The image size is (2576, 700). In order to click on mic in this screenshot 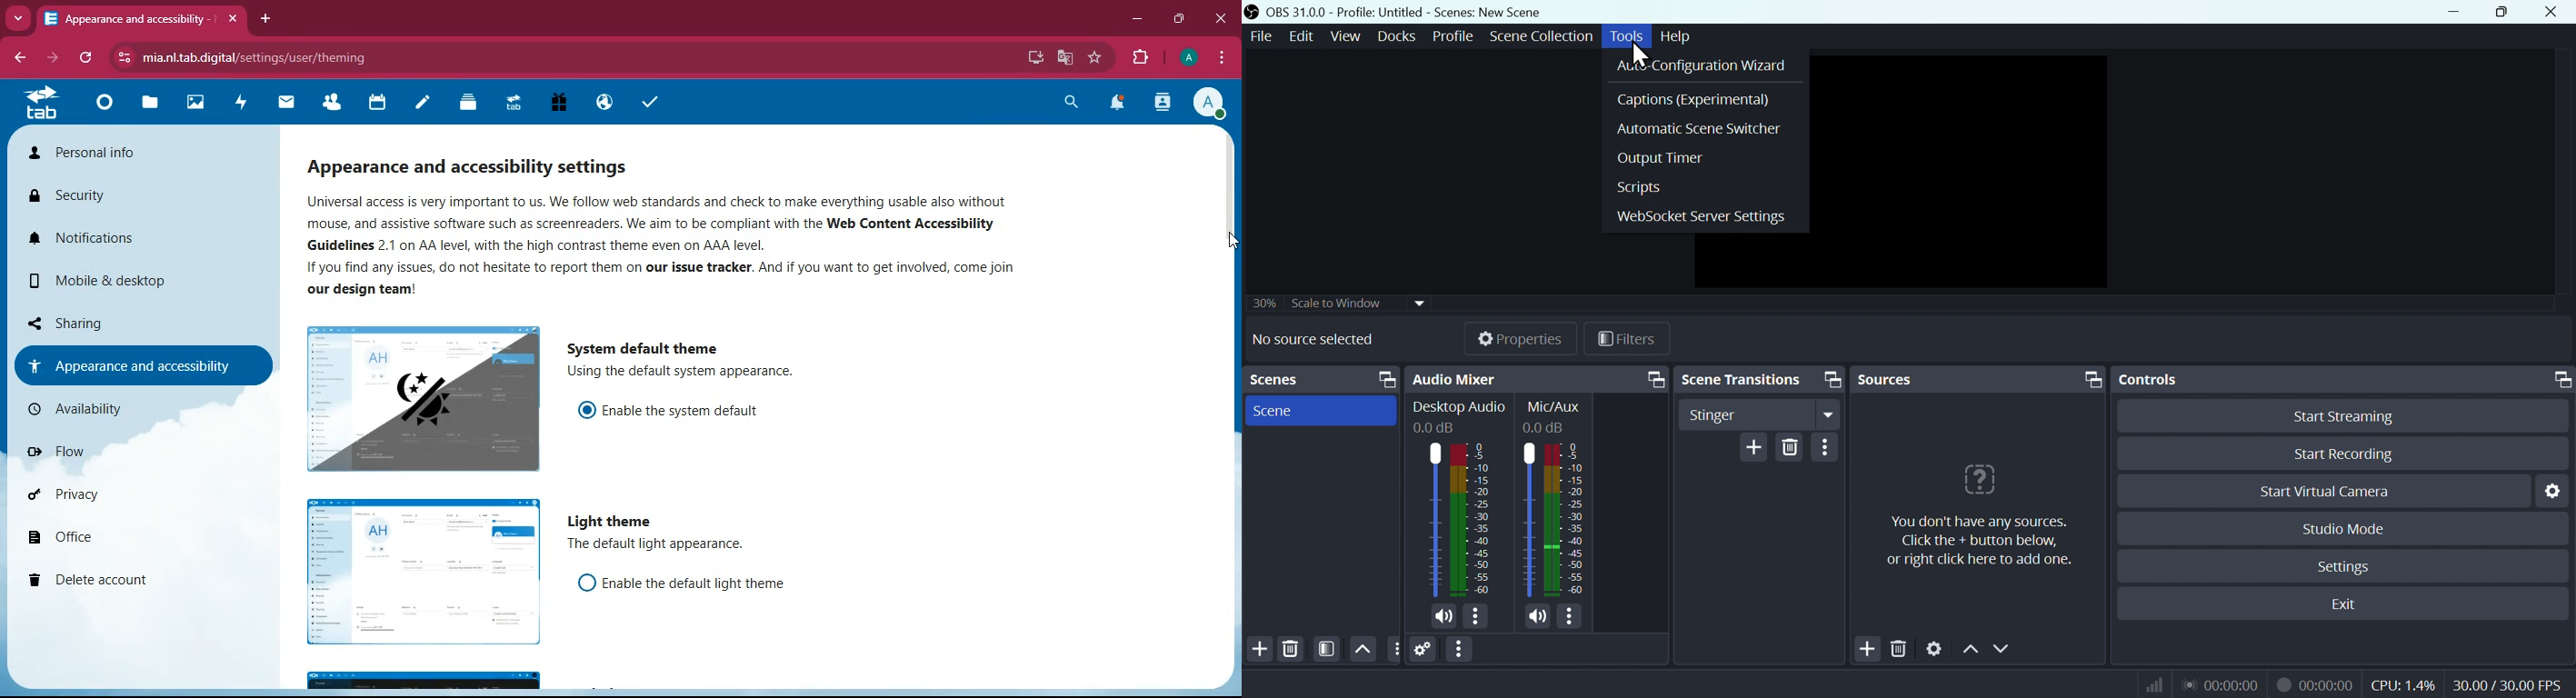, I will do `click(1444, 617)`.